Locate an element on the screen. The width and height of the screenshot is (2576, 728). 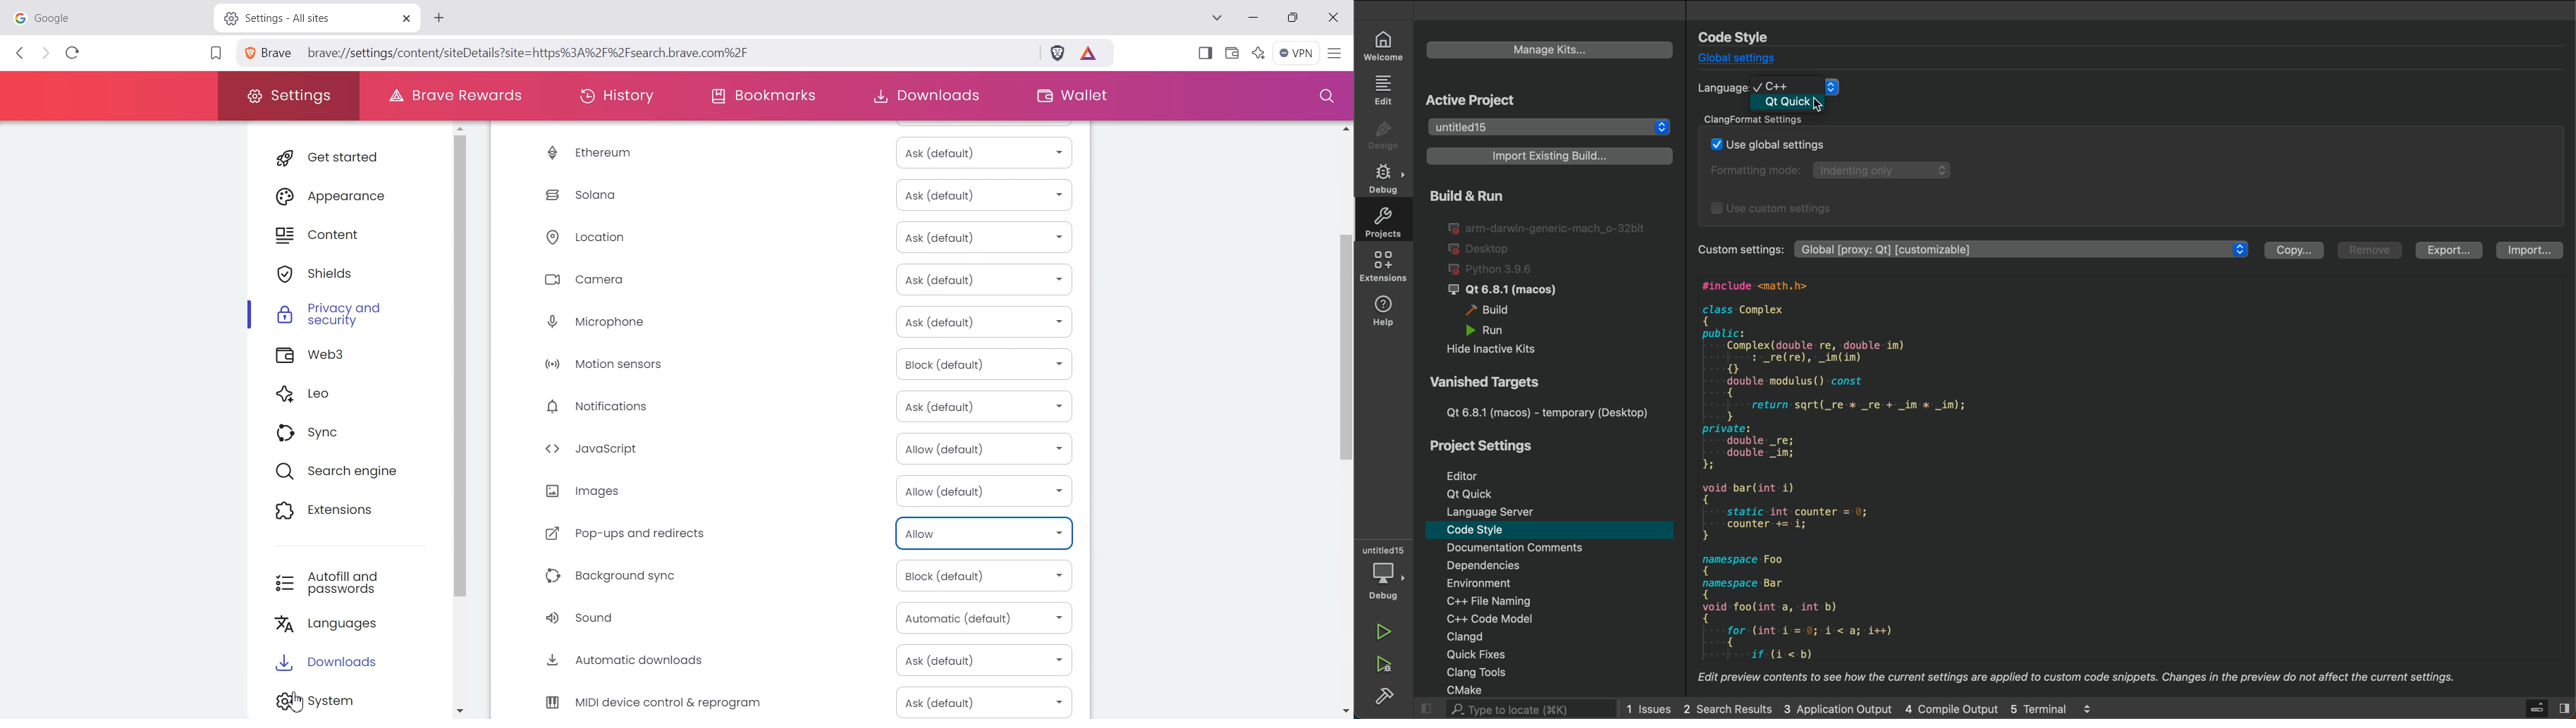
extensions is located at coordinates (1381, 267).